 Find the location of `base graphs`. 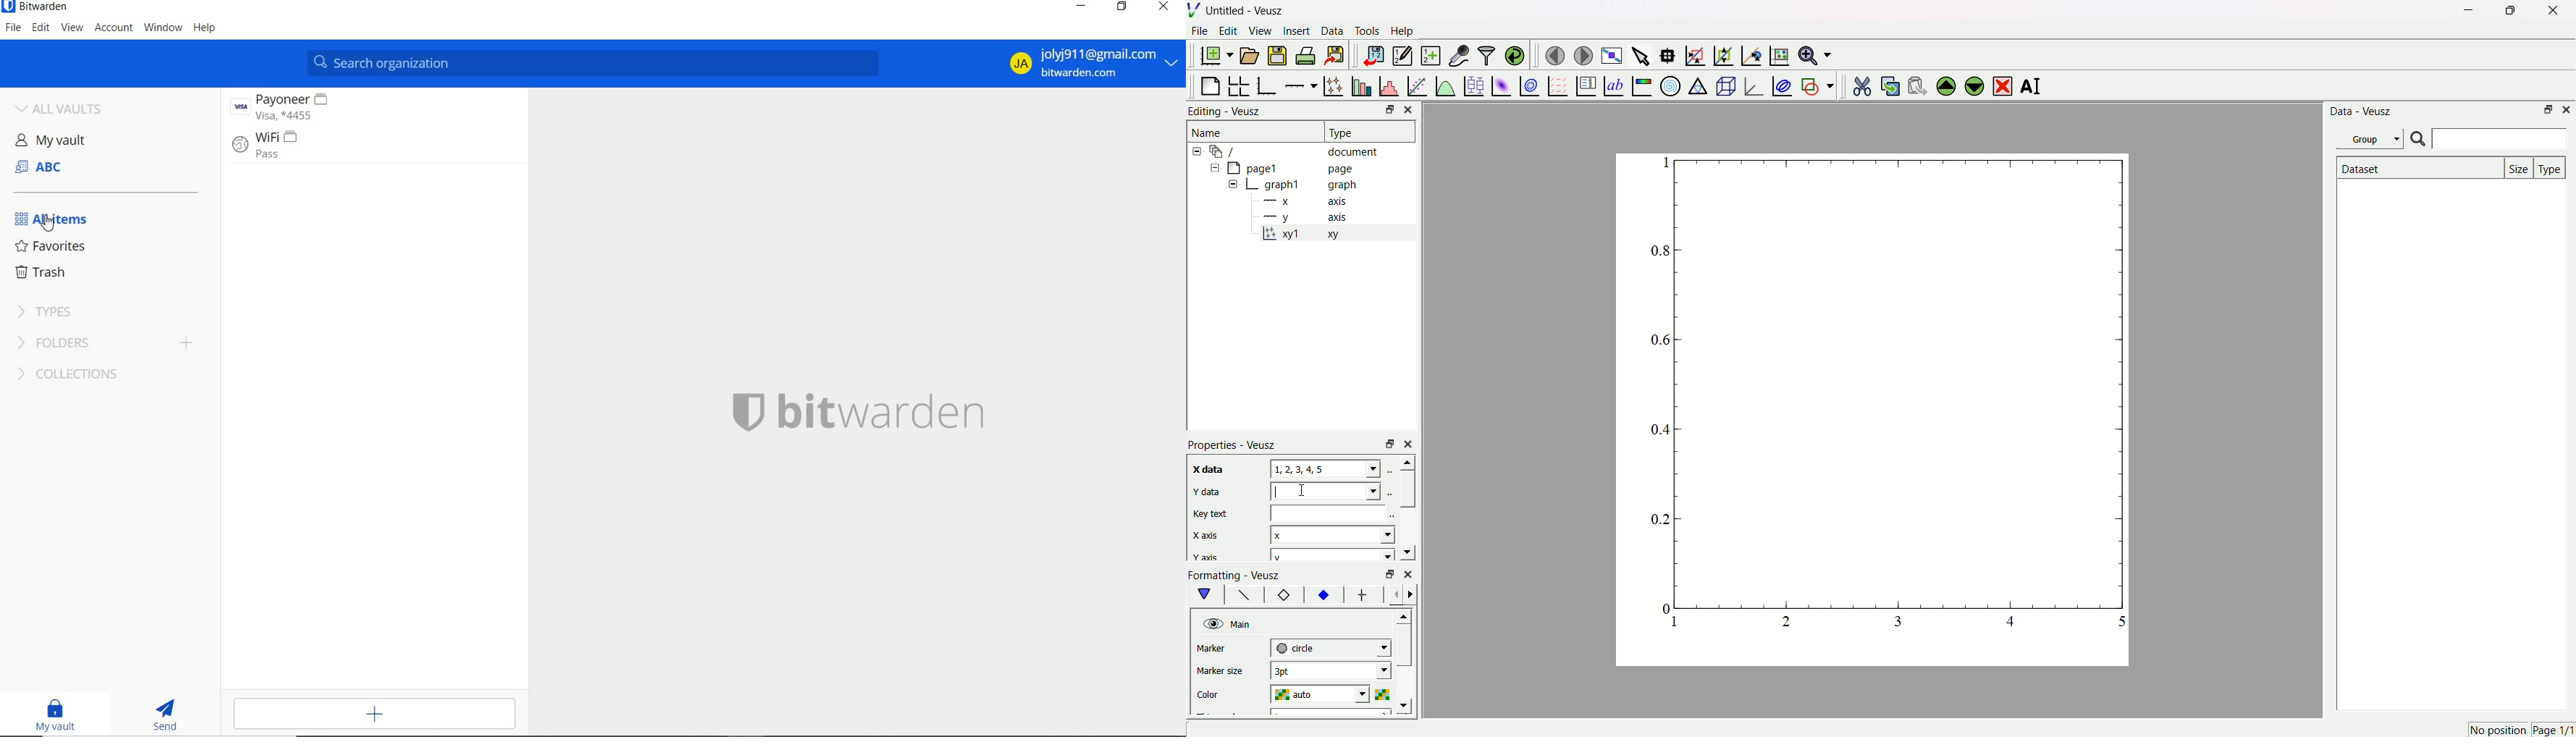

base graphs is located at coordinates (1268, 84).